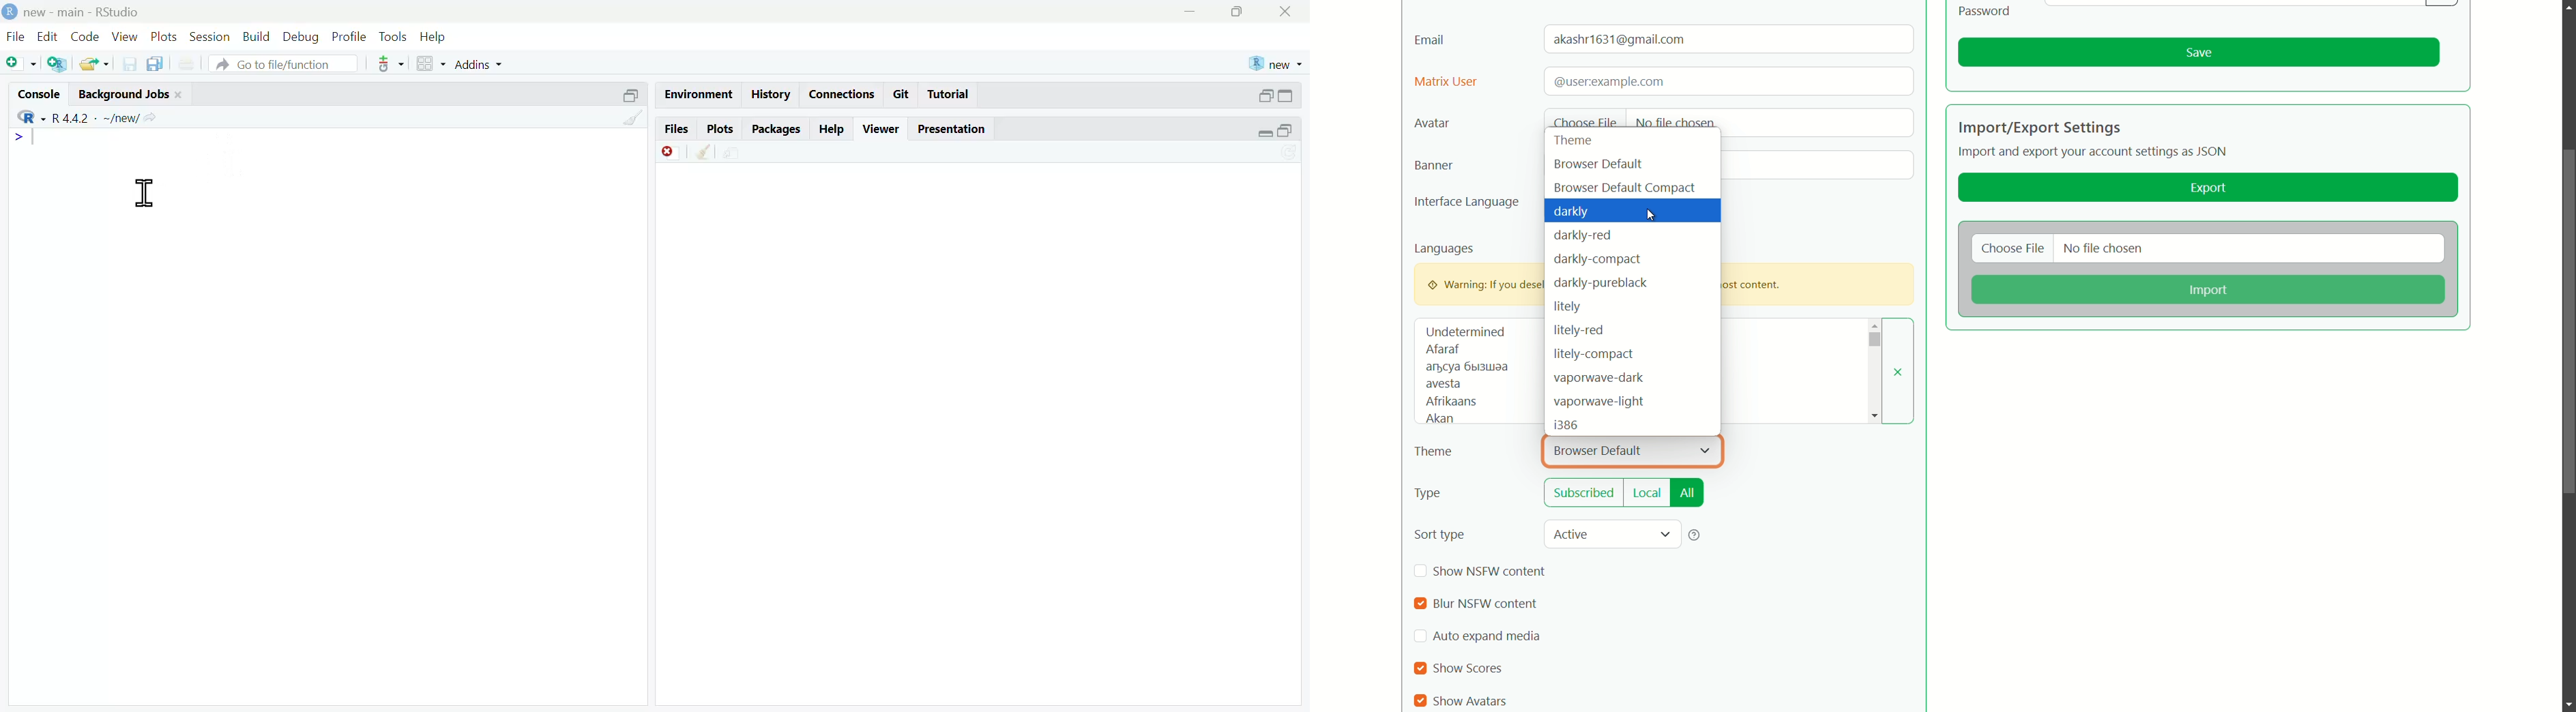  Describe the element at coordinates (1422, 668) in the screenshot. I see `checkbox` at that location.